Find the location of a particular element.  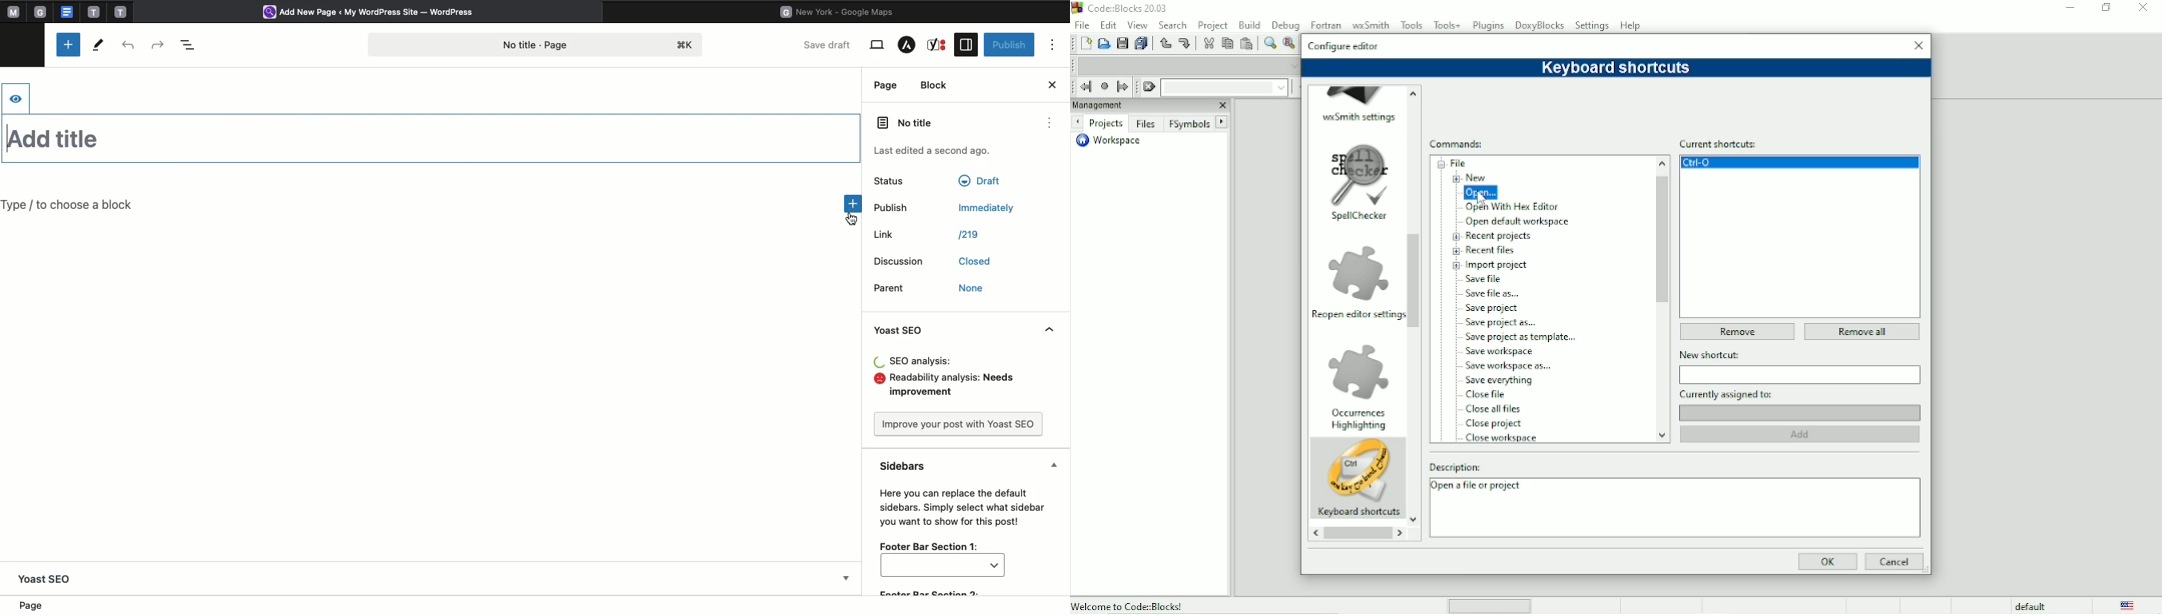

Ctrl+O is located at coordinates (1800, 163).